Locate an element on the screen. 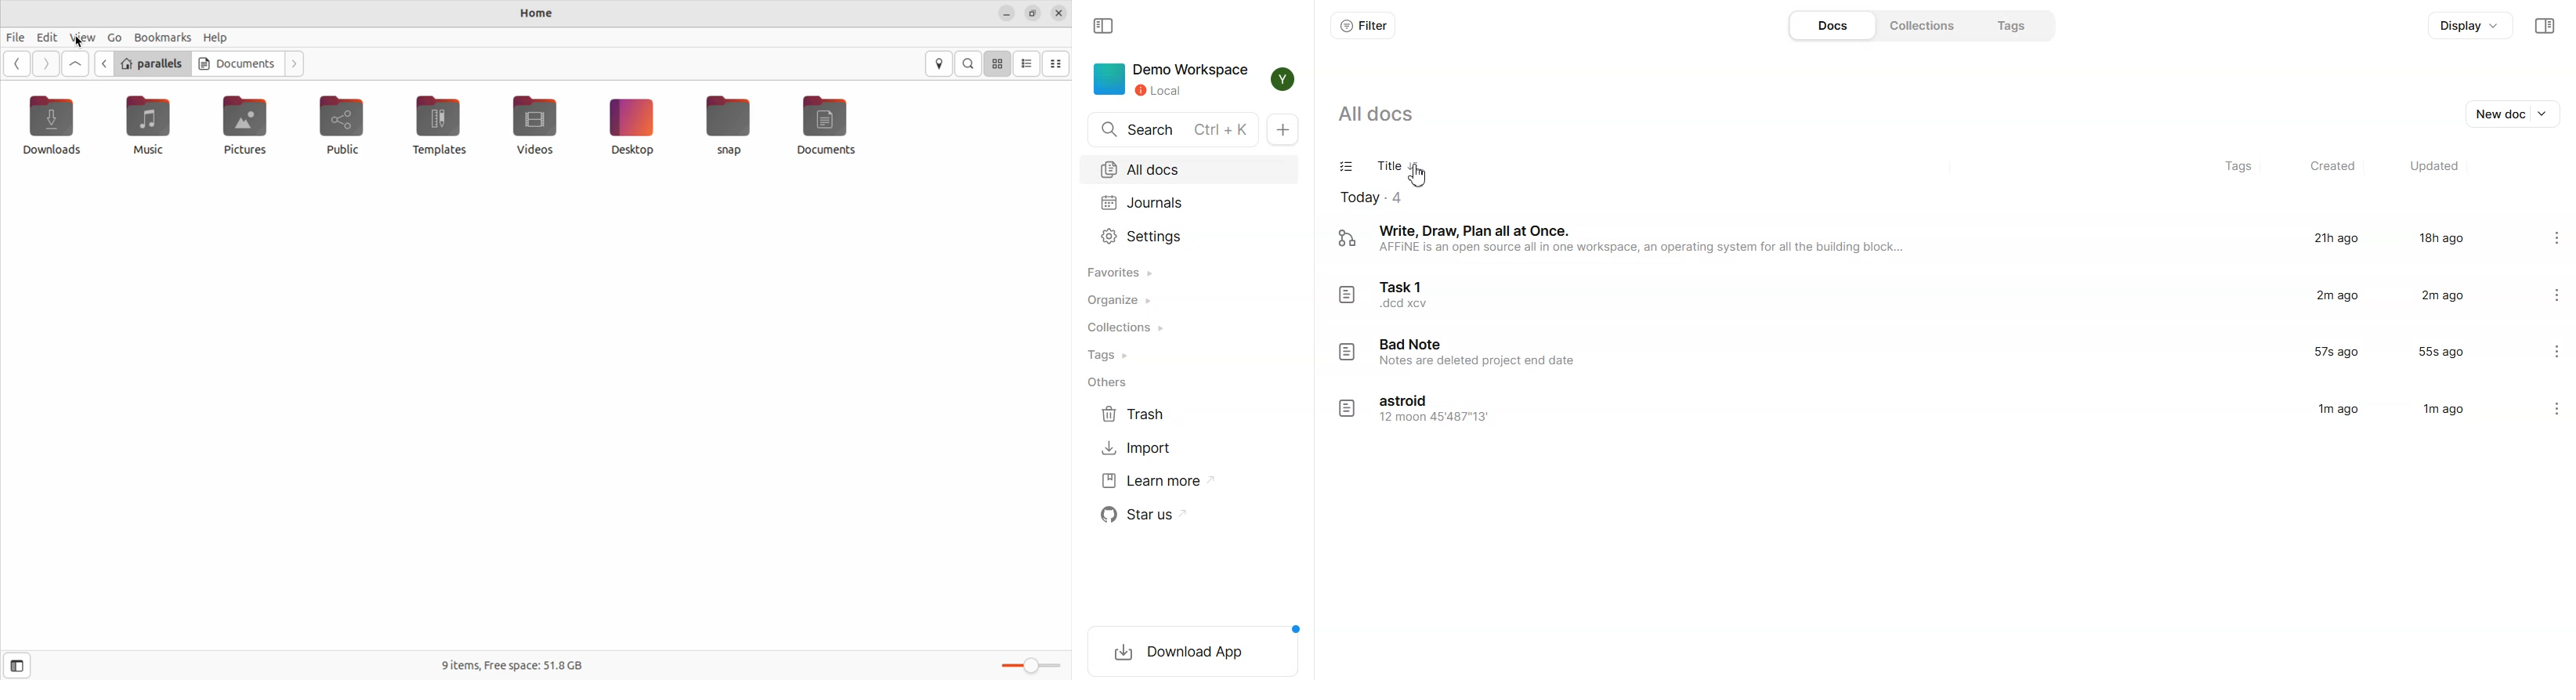 This screenshot has width=2576, height=700. logo is located at coordinates (1346, 353).